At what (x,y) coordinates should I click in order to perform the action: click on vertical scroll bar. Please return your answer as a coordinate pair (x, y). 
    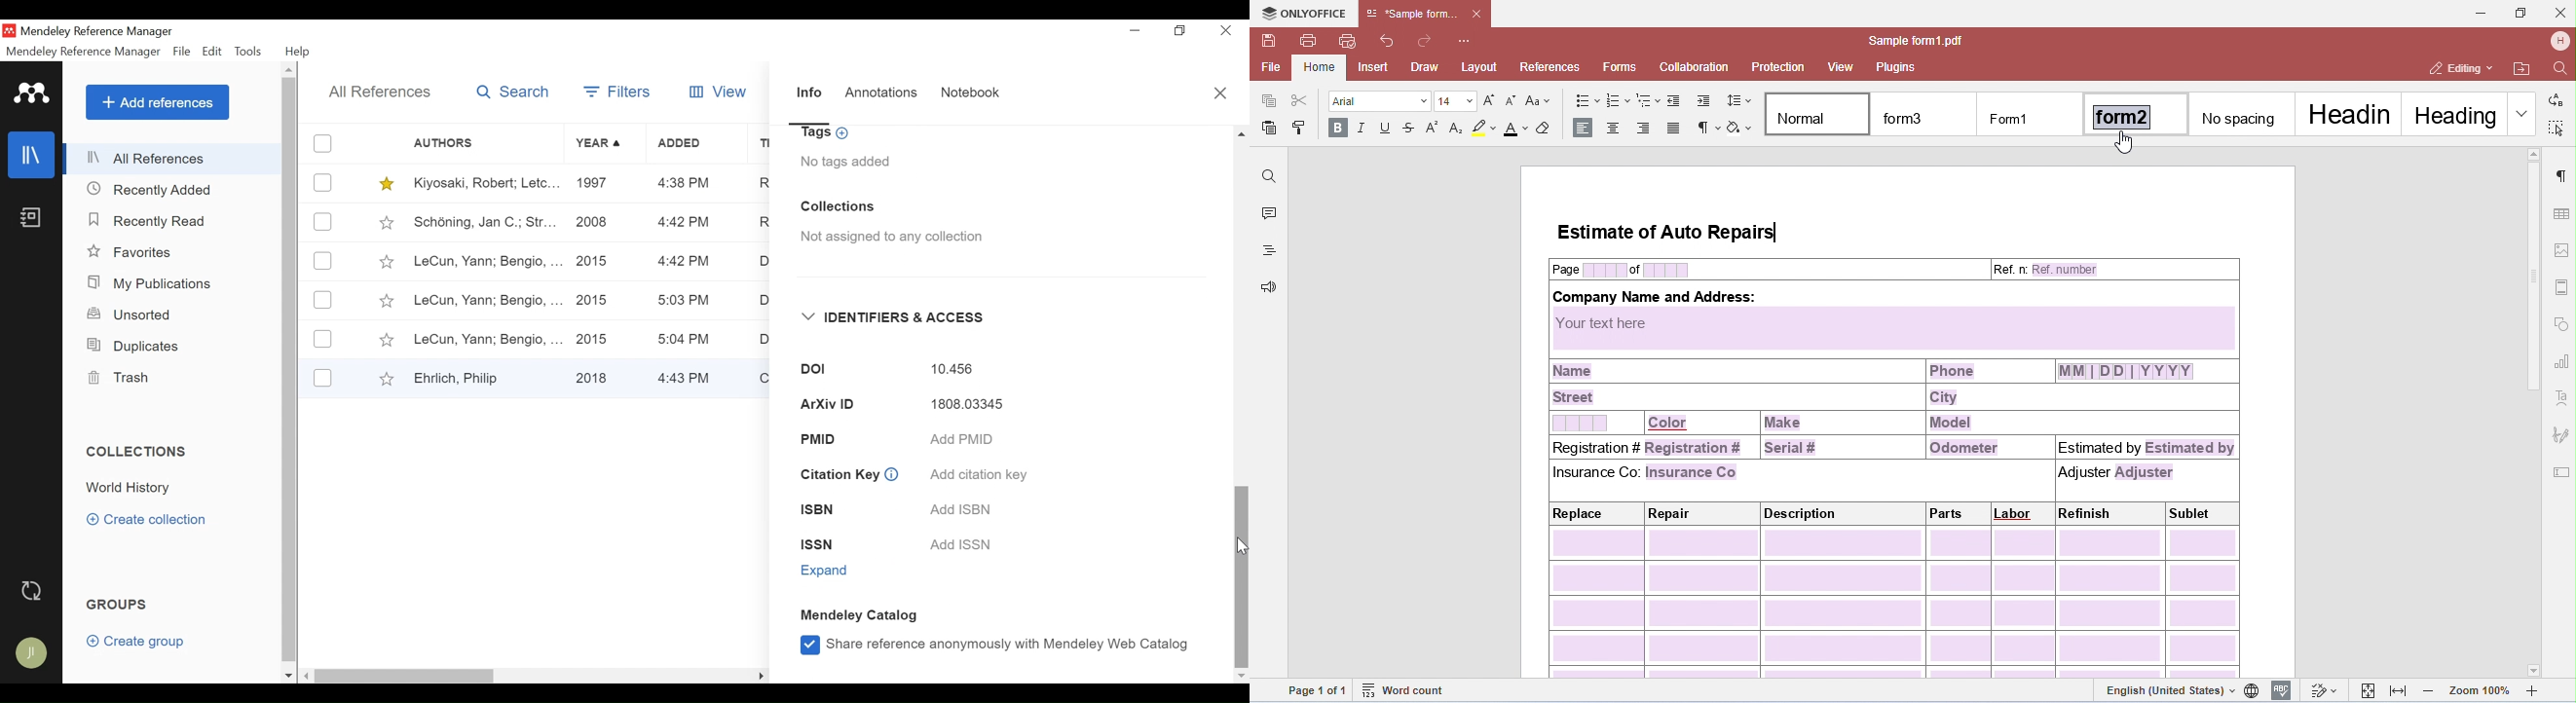
    Looking at the image, I should click on (288, 370).